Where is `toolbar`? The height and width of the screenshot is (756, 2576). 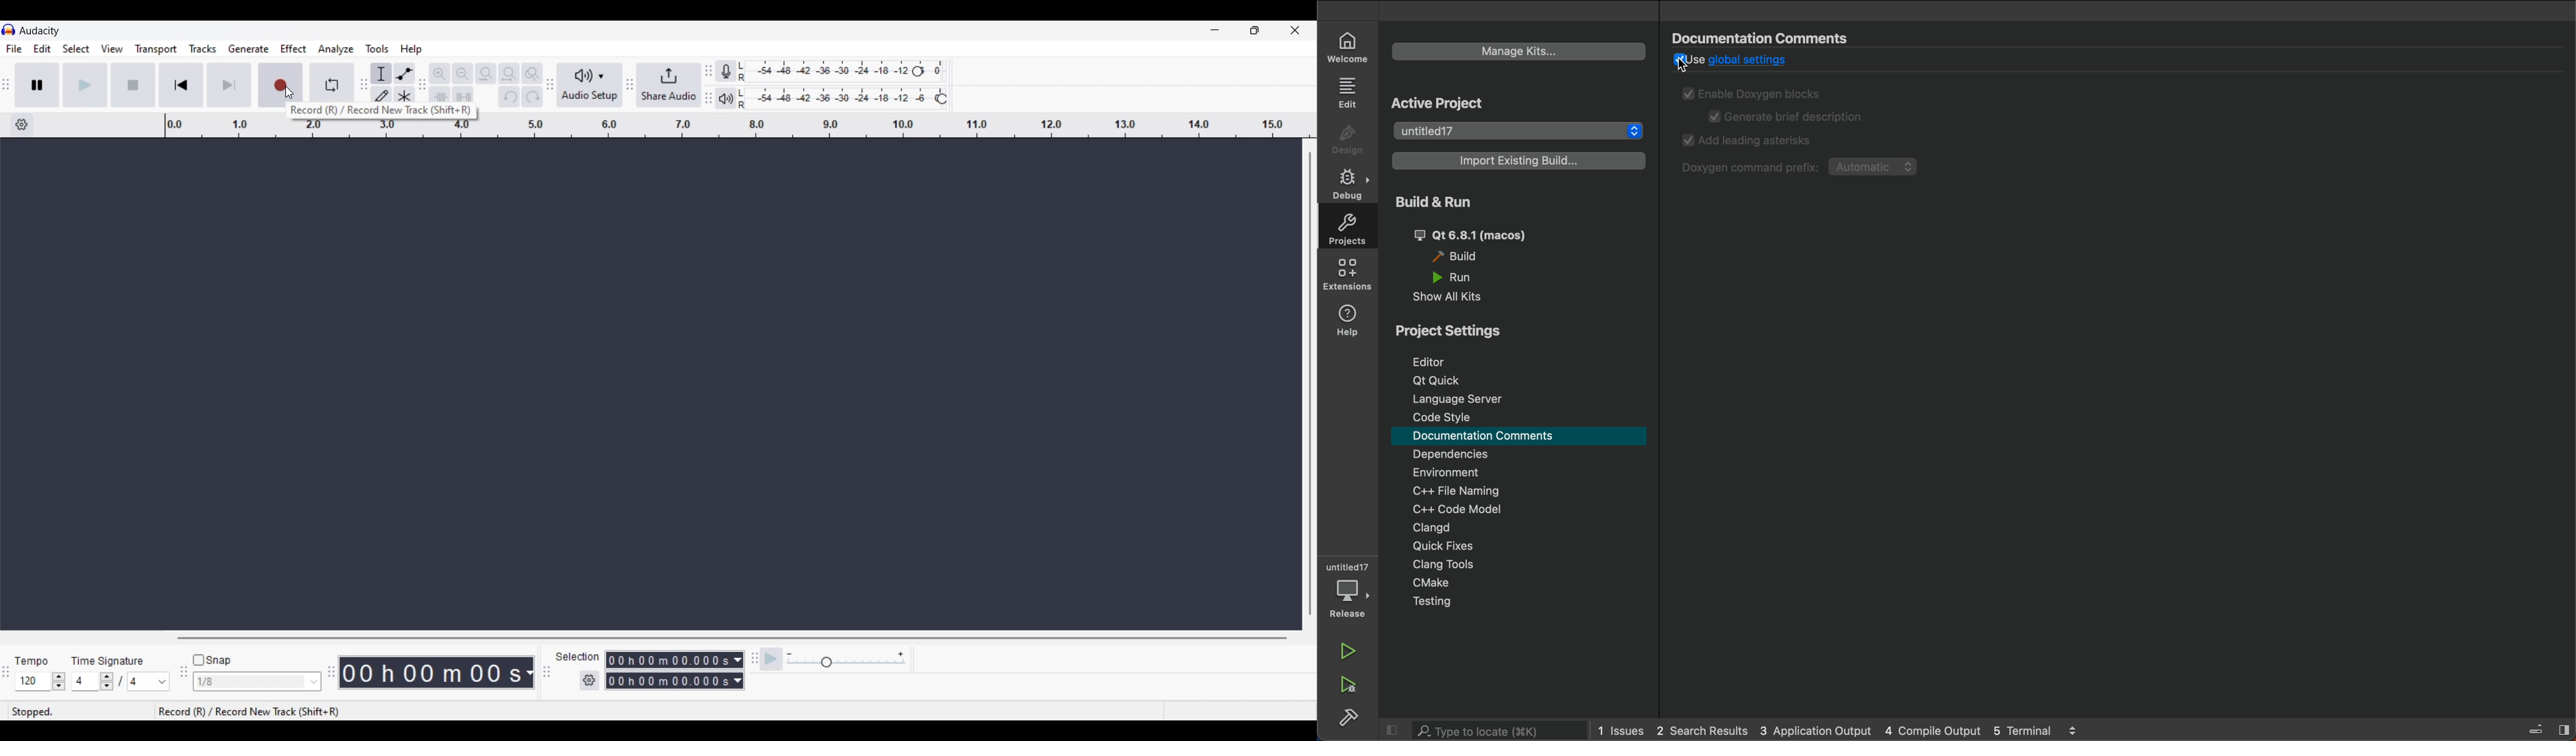
toolbar is located at coordinates (8, 672).